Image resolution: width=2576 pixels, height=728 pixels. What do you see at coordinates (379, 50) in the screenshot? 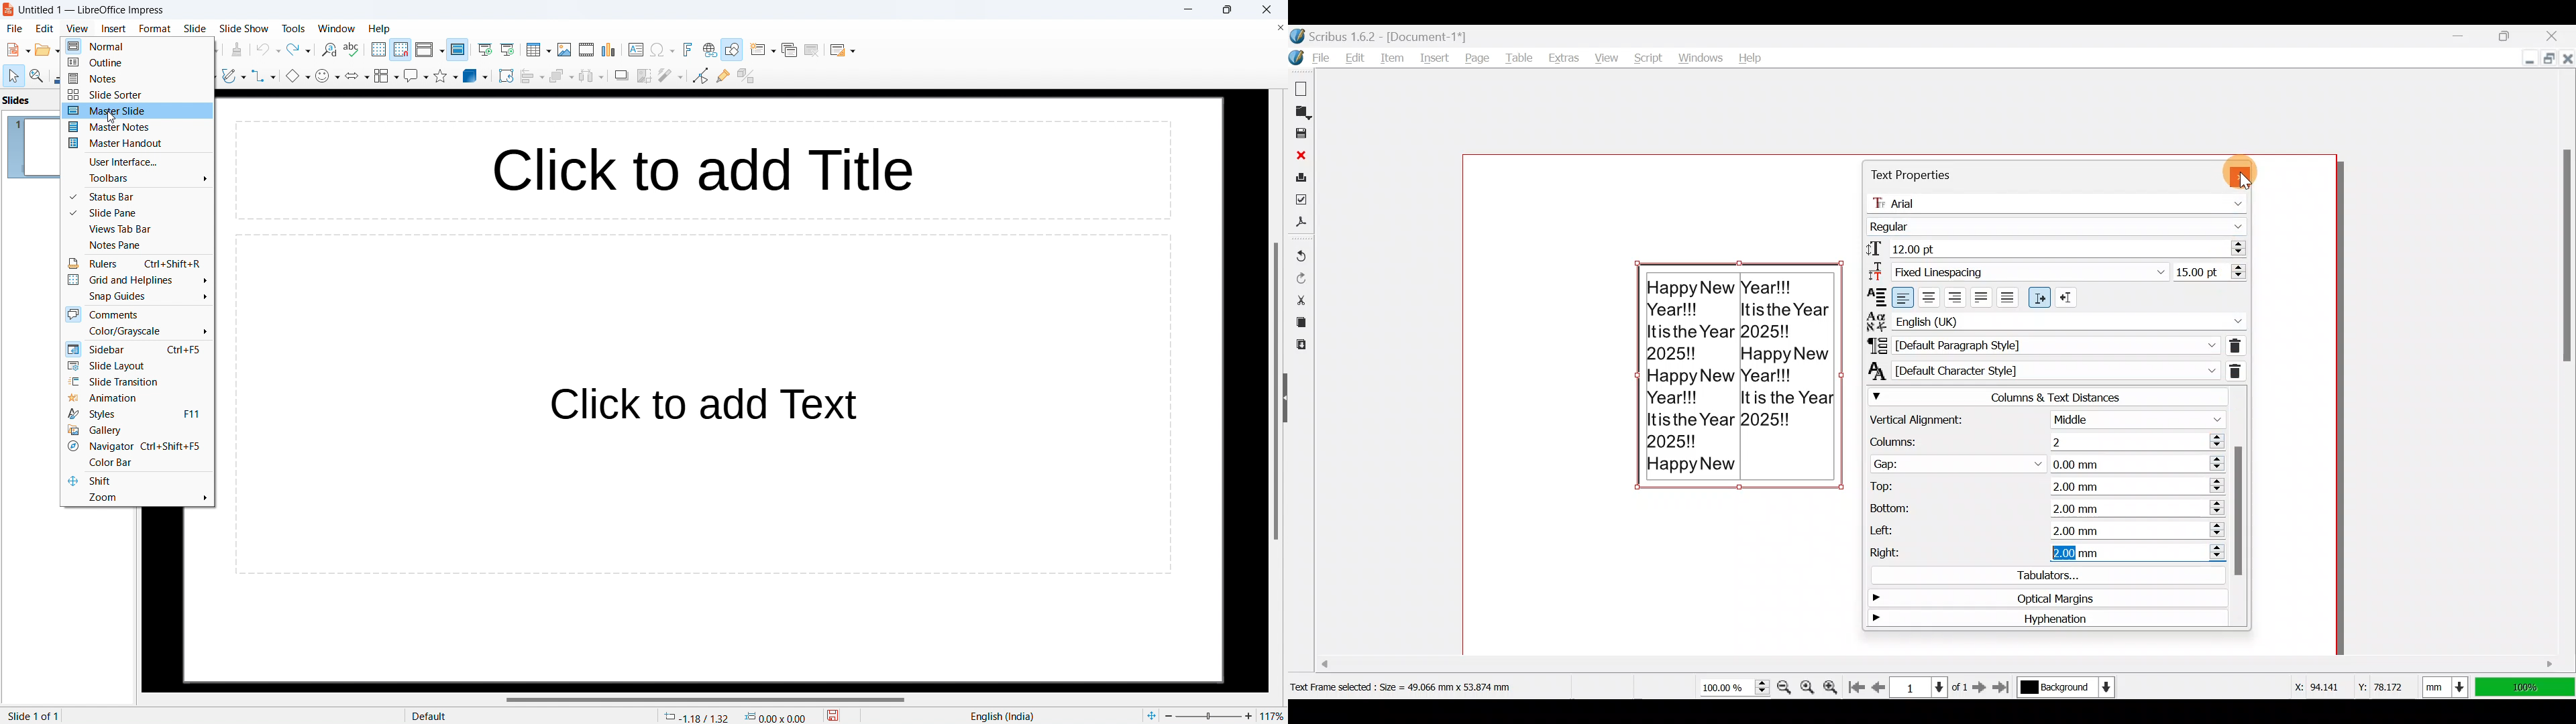
I see `display grid` at bounding box center [379, 50].